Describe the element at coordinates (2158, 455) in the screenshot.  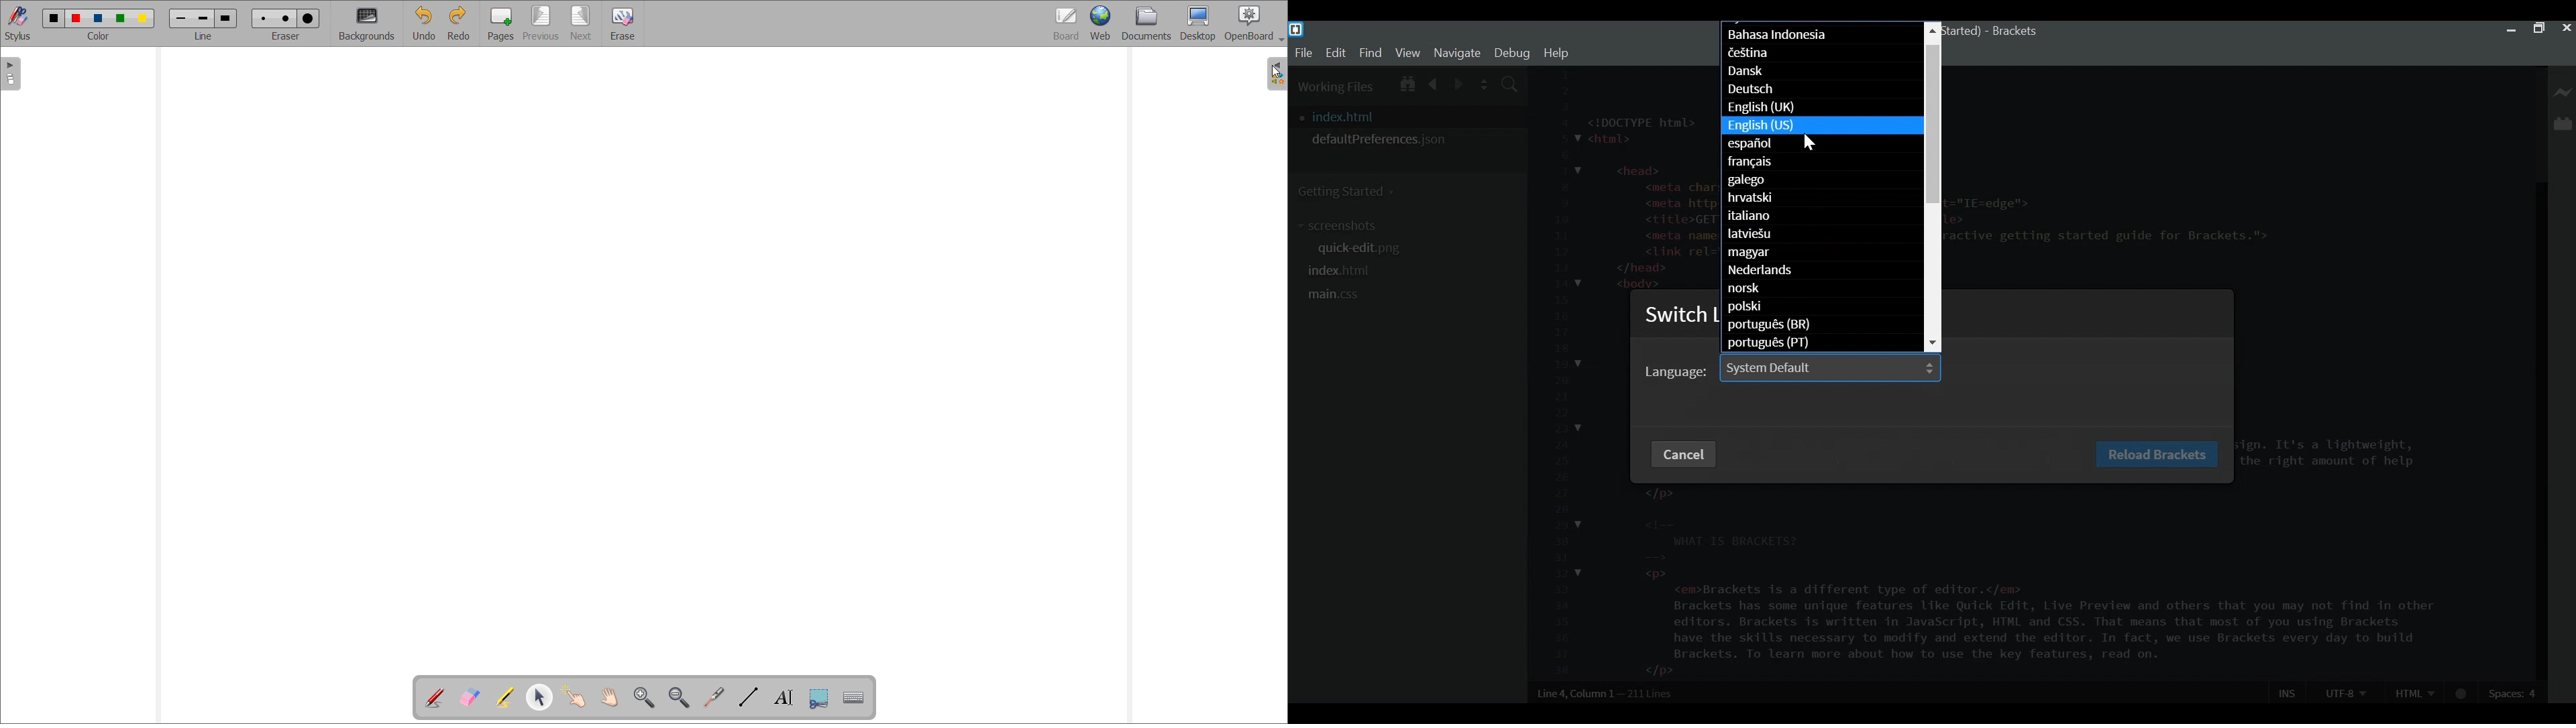
I see `Reload Brackets` at that location.